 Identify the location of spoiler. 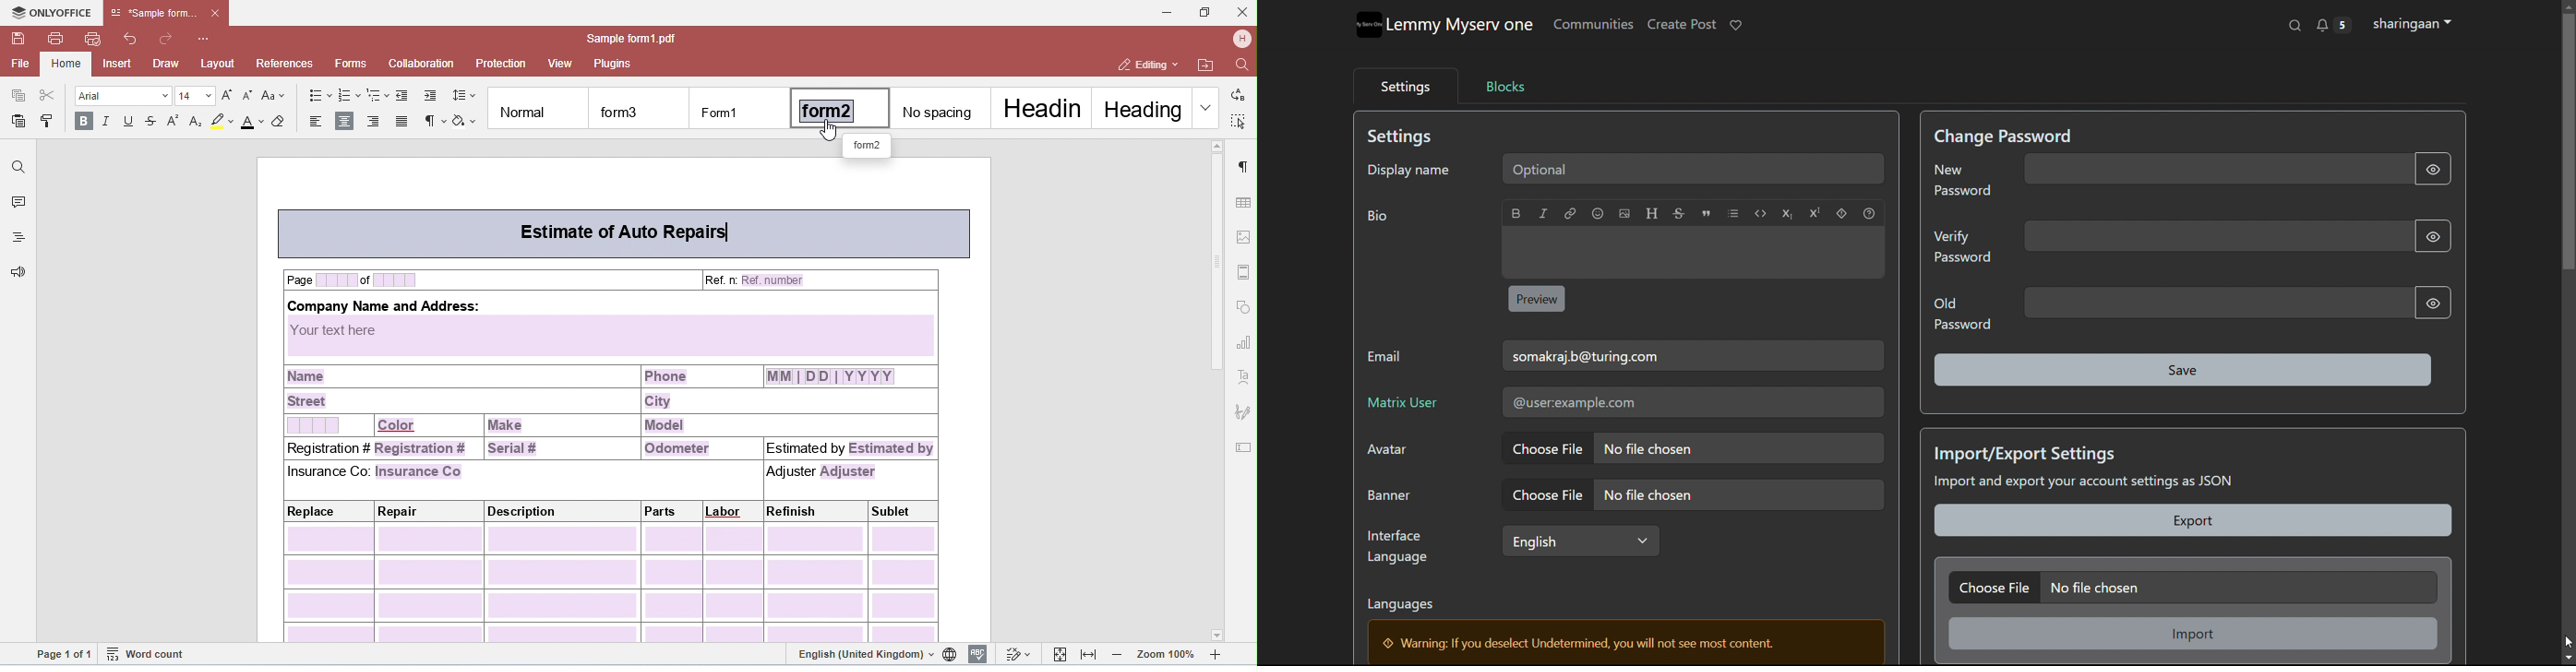
(1842, 214).